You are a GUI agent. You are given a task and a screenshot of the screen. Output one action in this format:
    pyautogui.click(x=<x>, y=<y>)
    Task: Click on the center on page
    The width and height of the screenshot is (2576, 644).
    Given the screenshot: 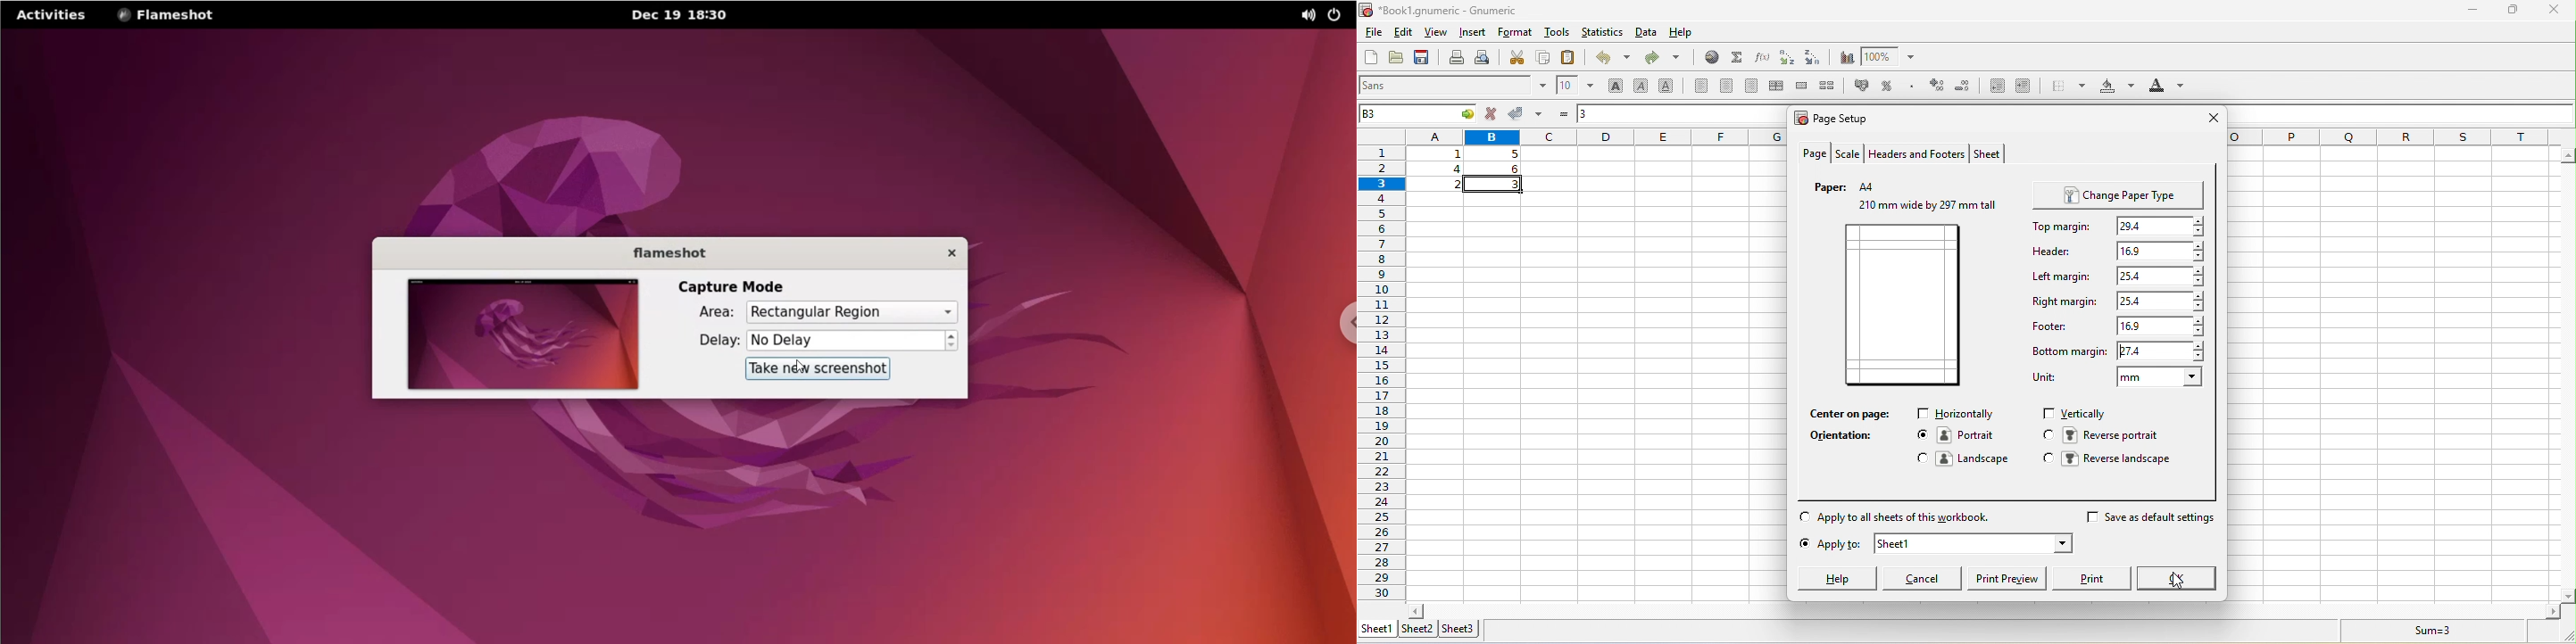 What is the action you would take?
    pyautogui.click(x=1856, y=414)
    